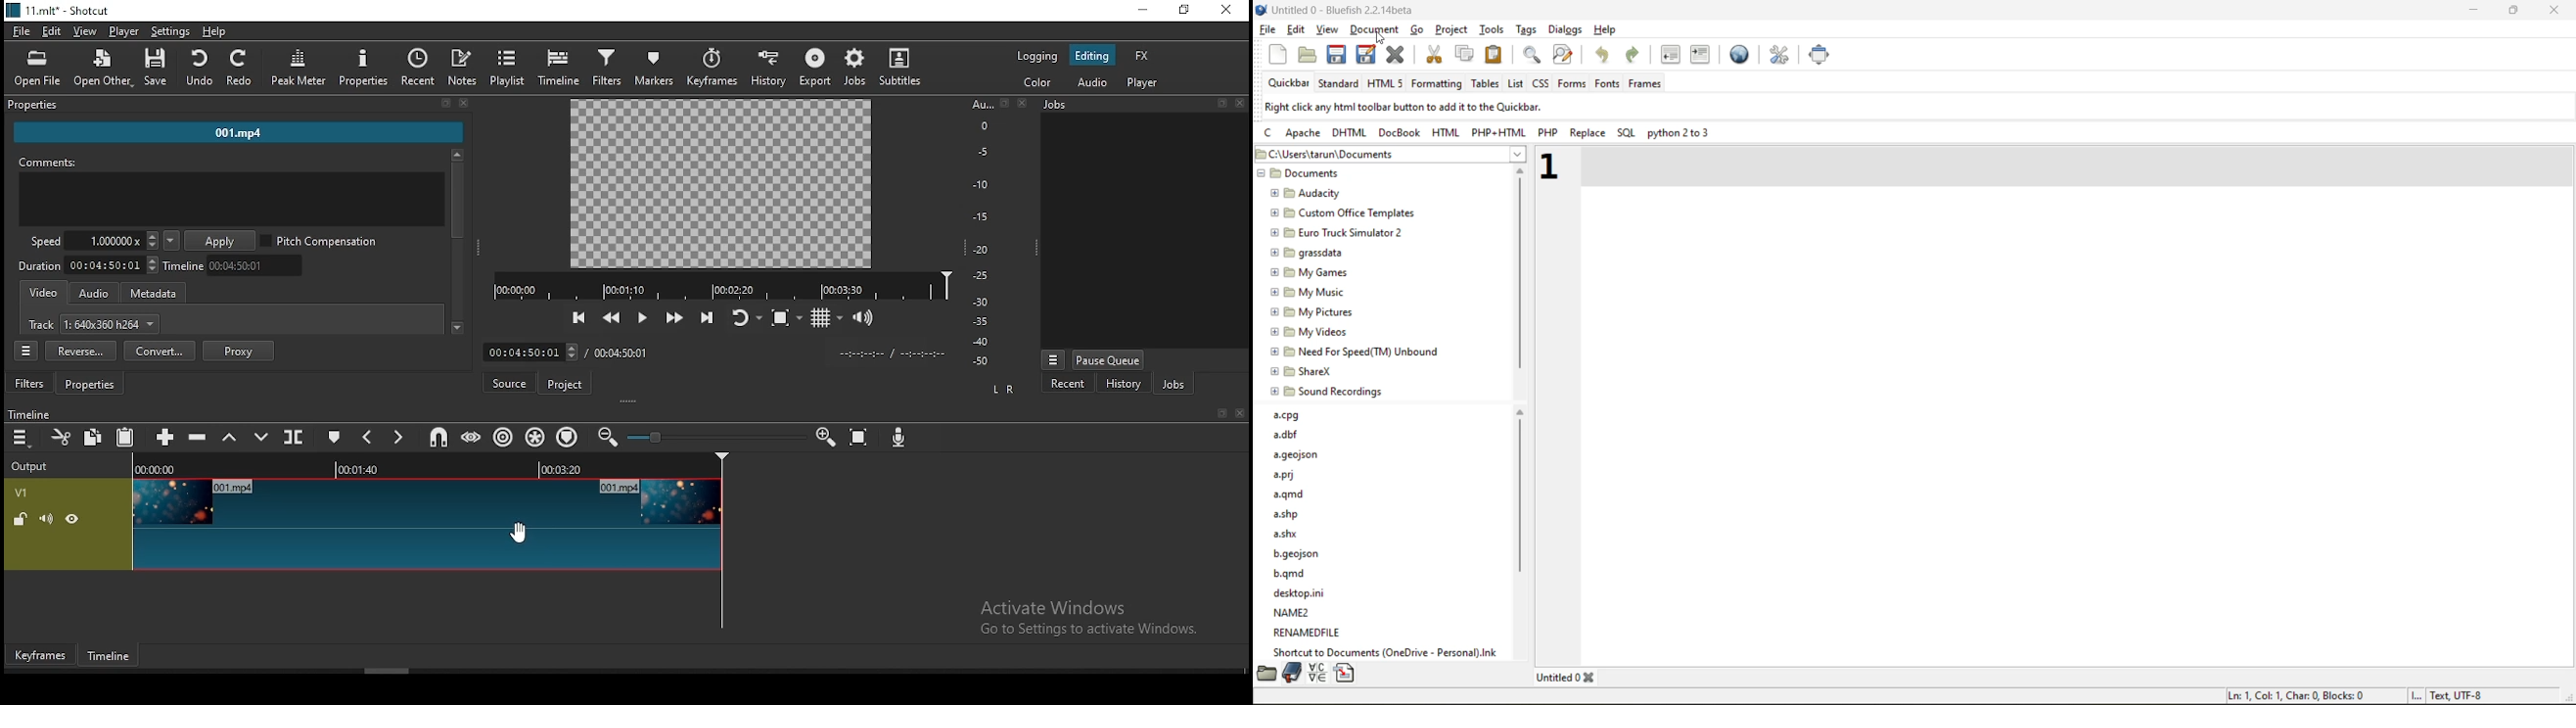 This screenshot has width=2576, height=728. I want to click on max time, so click(621, 354).